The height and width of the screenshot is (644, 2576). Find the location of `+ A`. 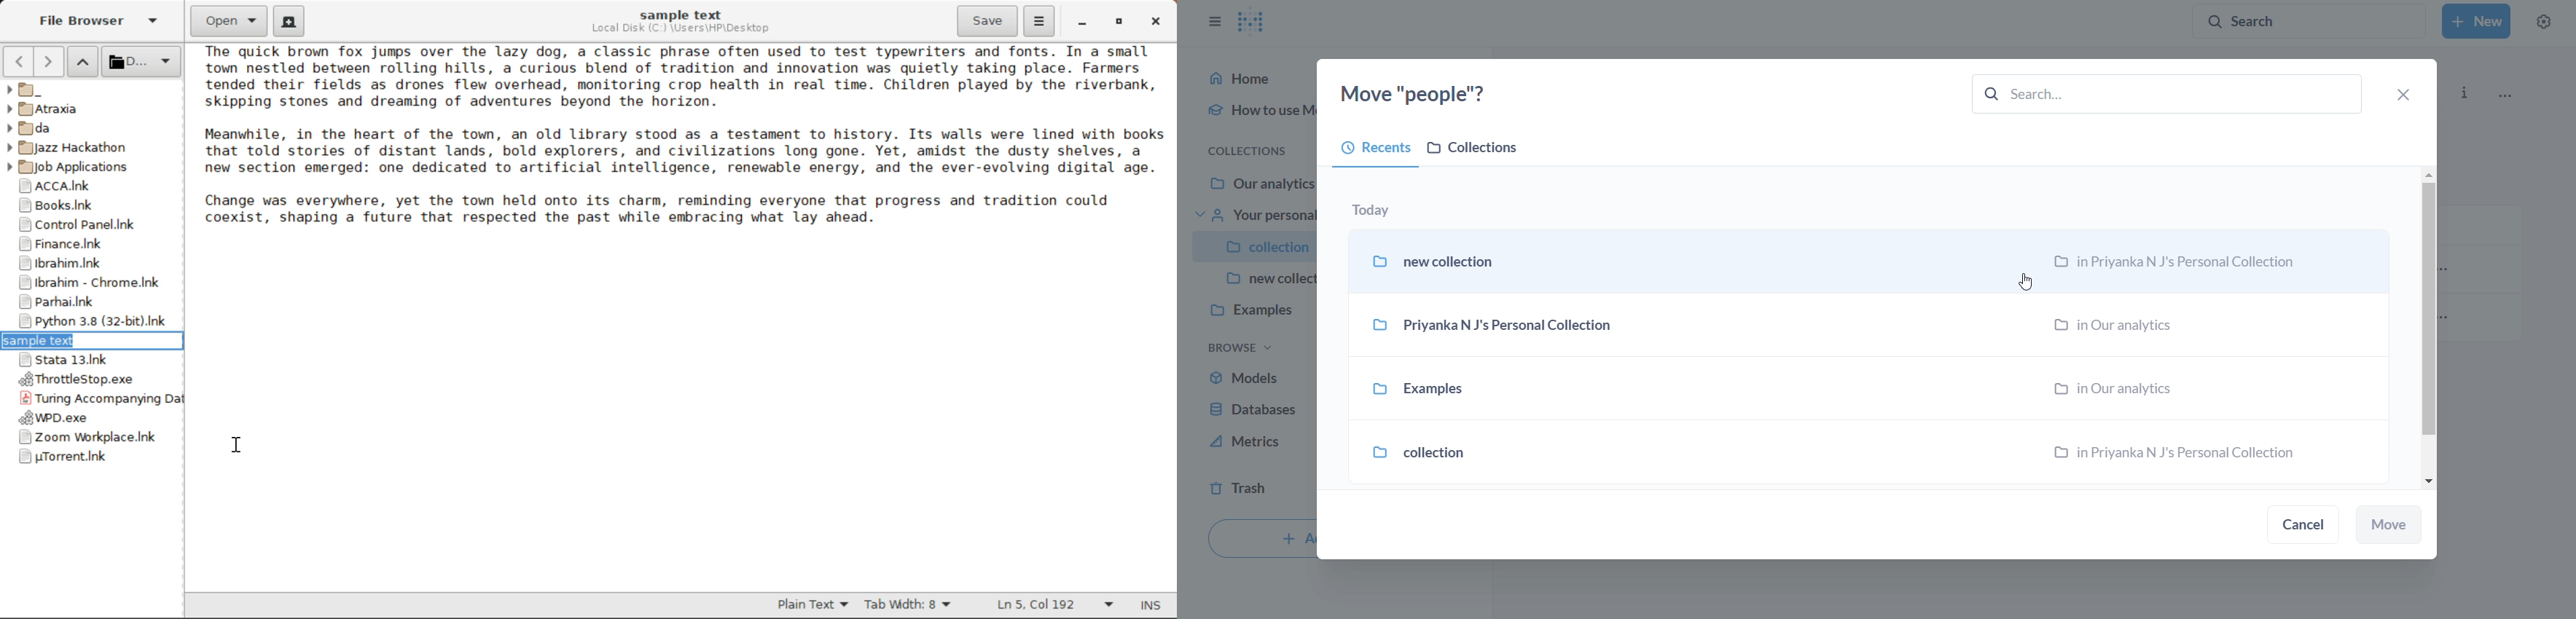

+ A is located at coordinates (1268, 538).